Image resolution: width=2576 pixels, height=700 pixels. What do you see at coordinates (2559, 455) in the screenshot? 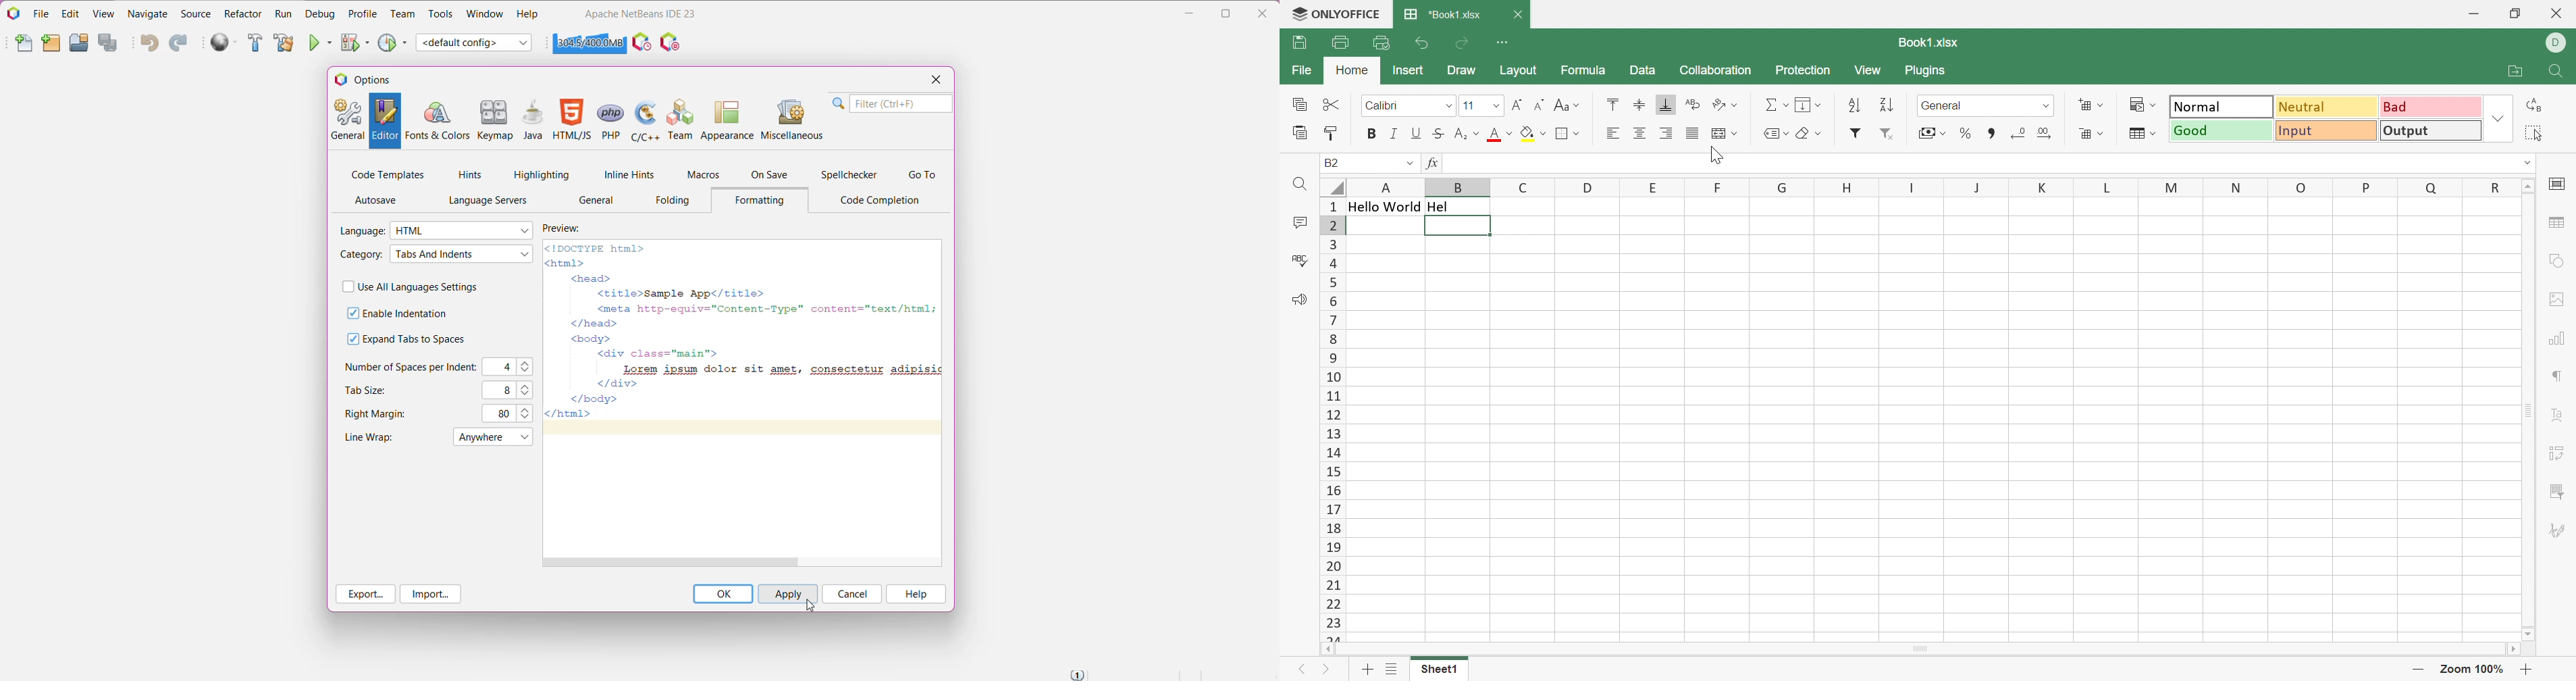
I see `Pivot table settings` at bounding box center [2559, 455].